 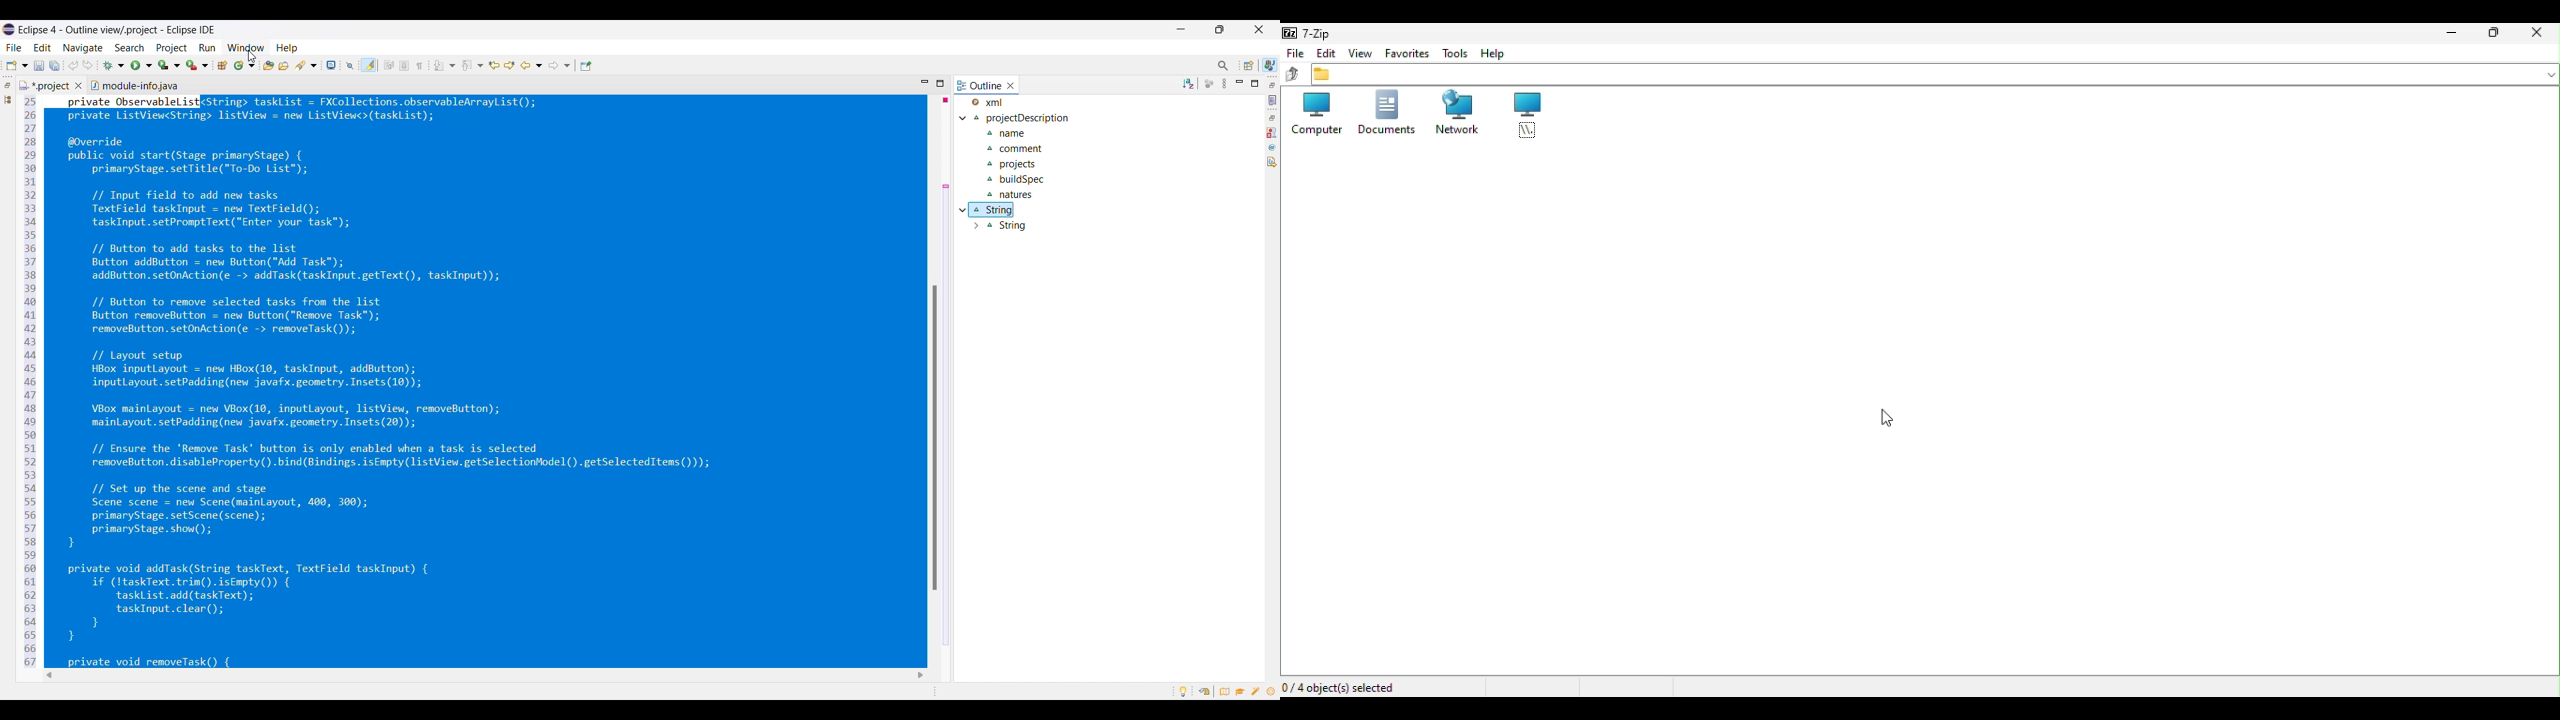 What do you see at coordinates (39, 65) in the screenshot?
I see `Save` at bounding box center [39, 65].